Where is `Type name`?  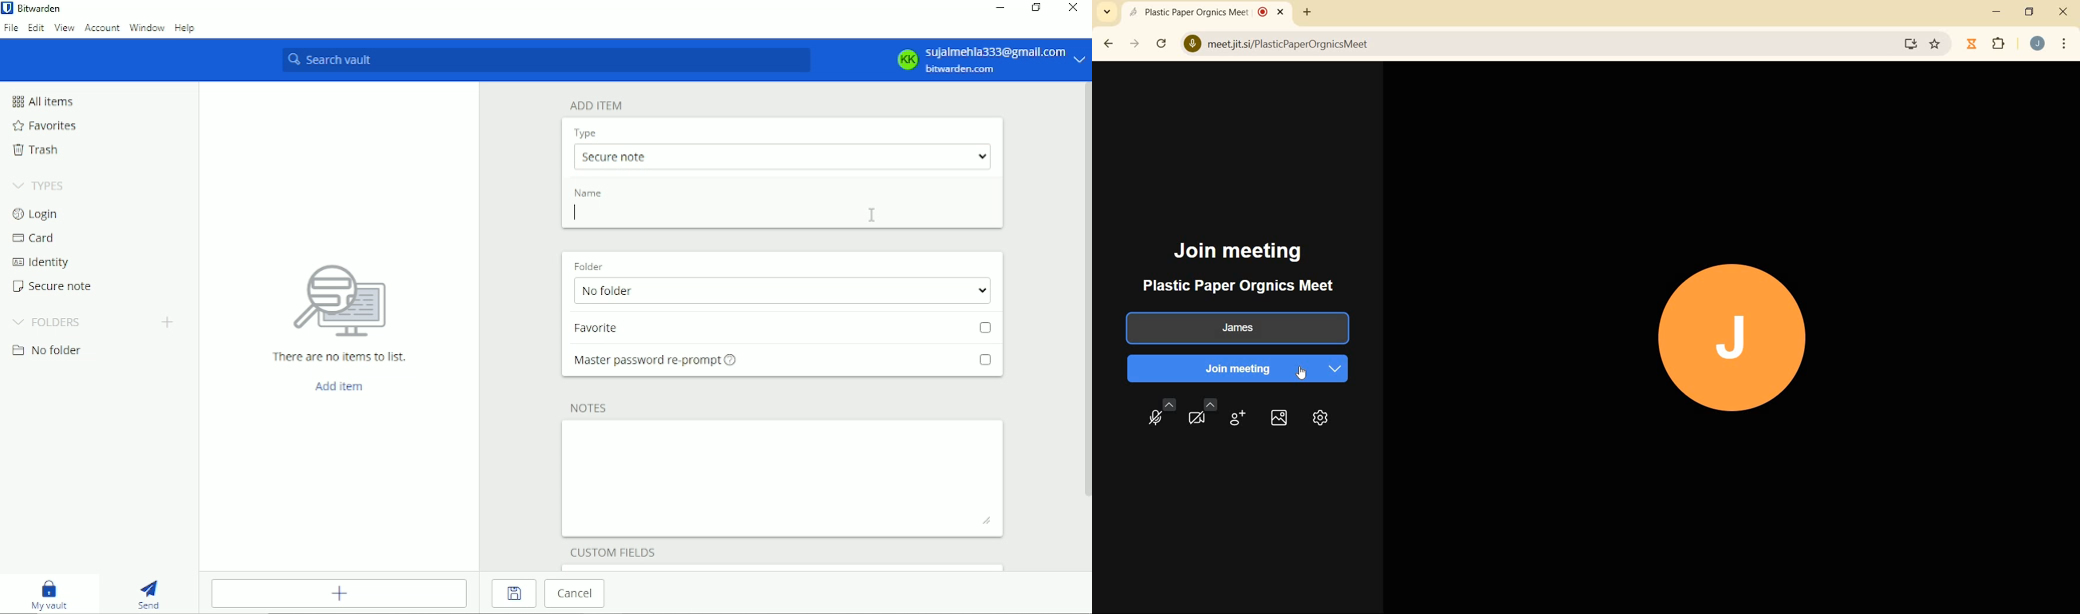
Type name is located at coordinates (783, 215).